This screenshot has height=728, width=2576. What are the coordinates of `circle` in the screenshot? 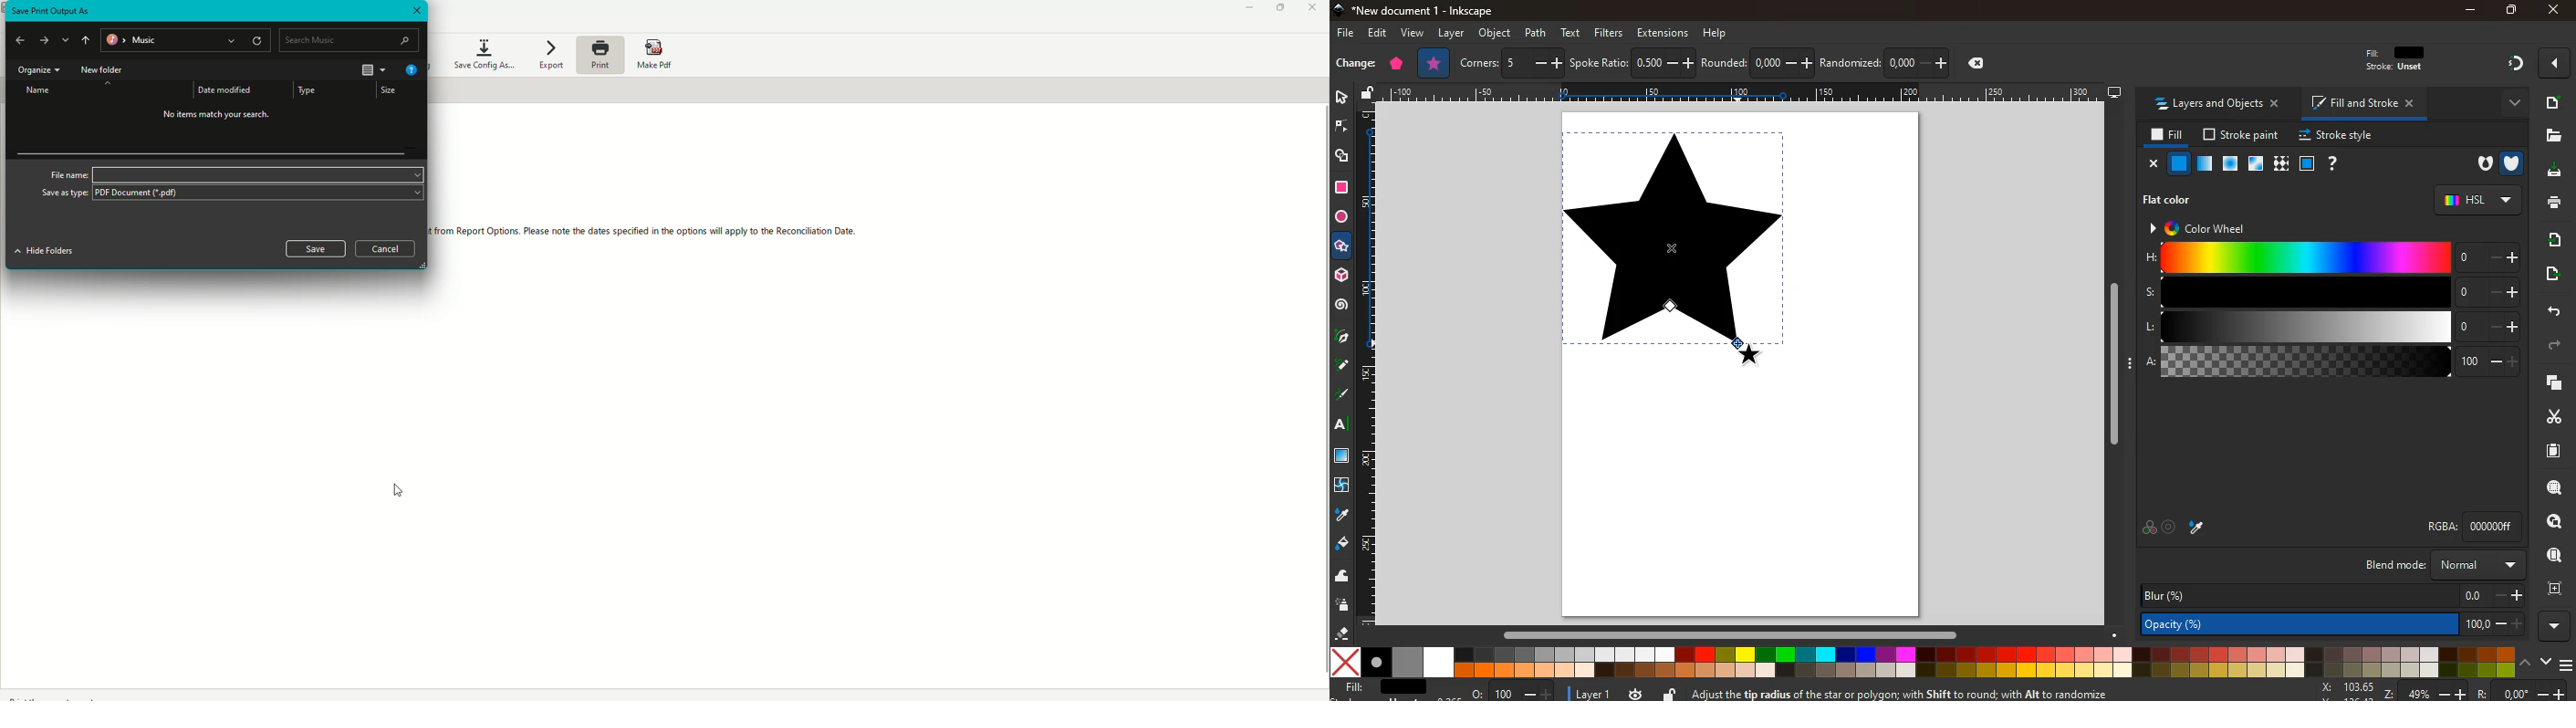 It's located at (1343, 217).